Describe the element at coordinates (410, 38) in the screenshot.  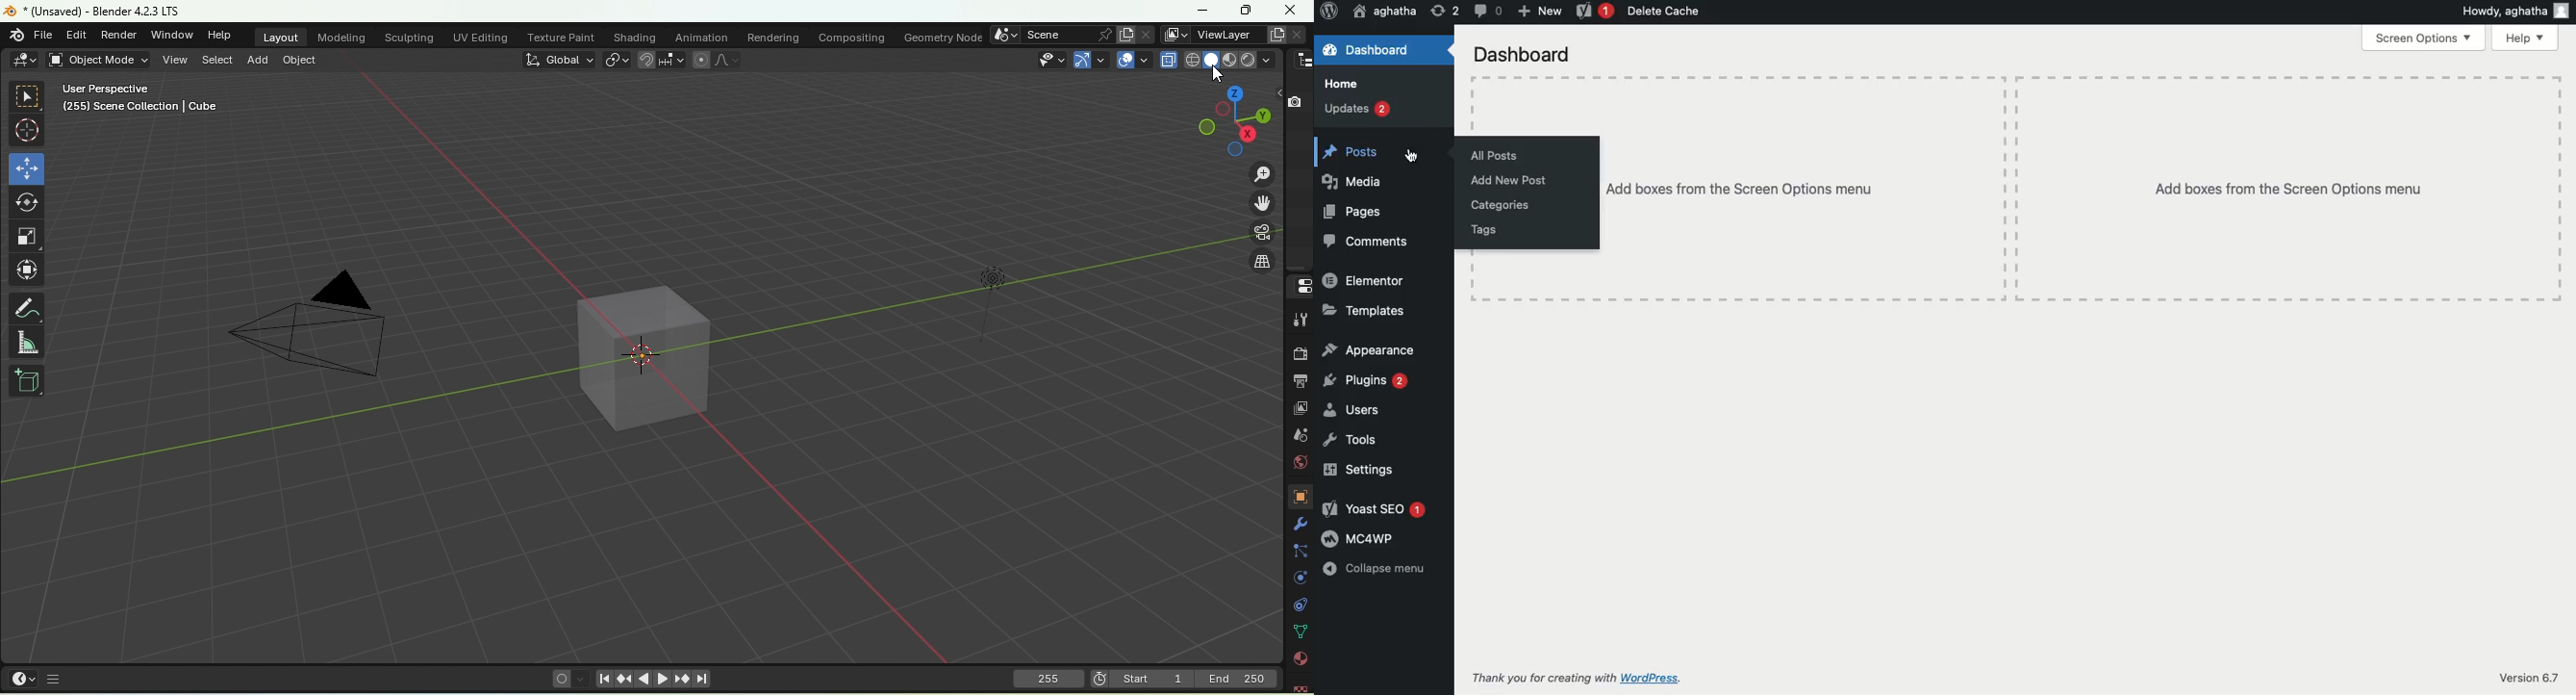
I see `Sculpting` at that location.